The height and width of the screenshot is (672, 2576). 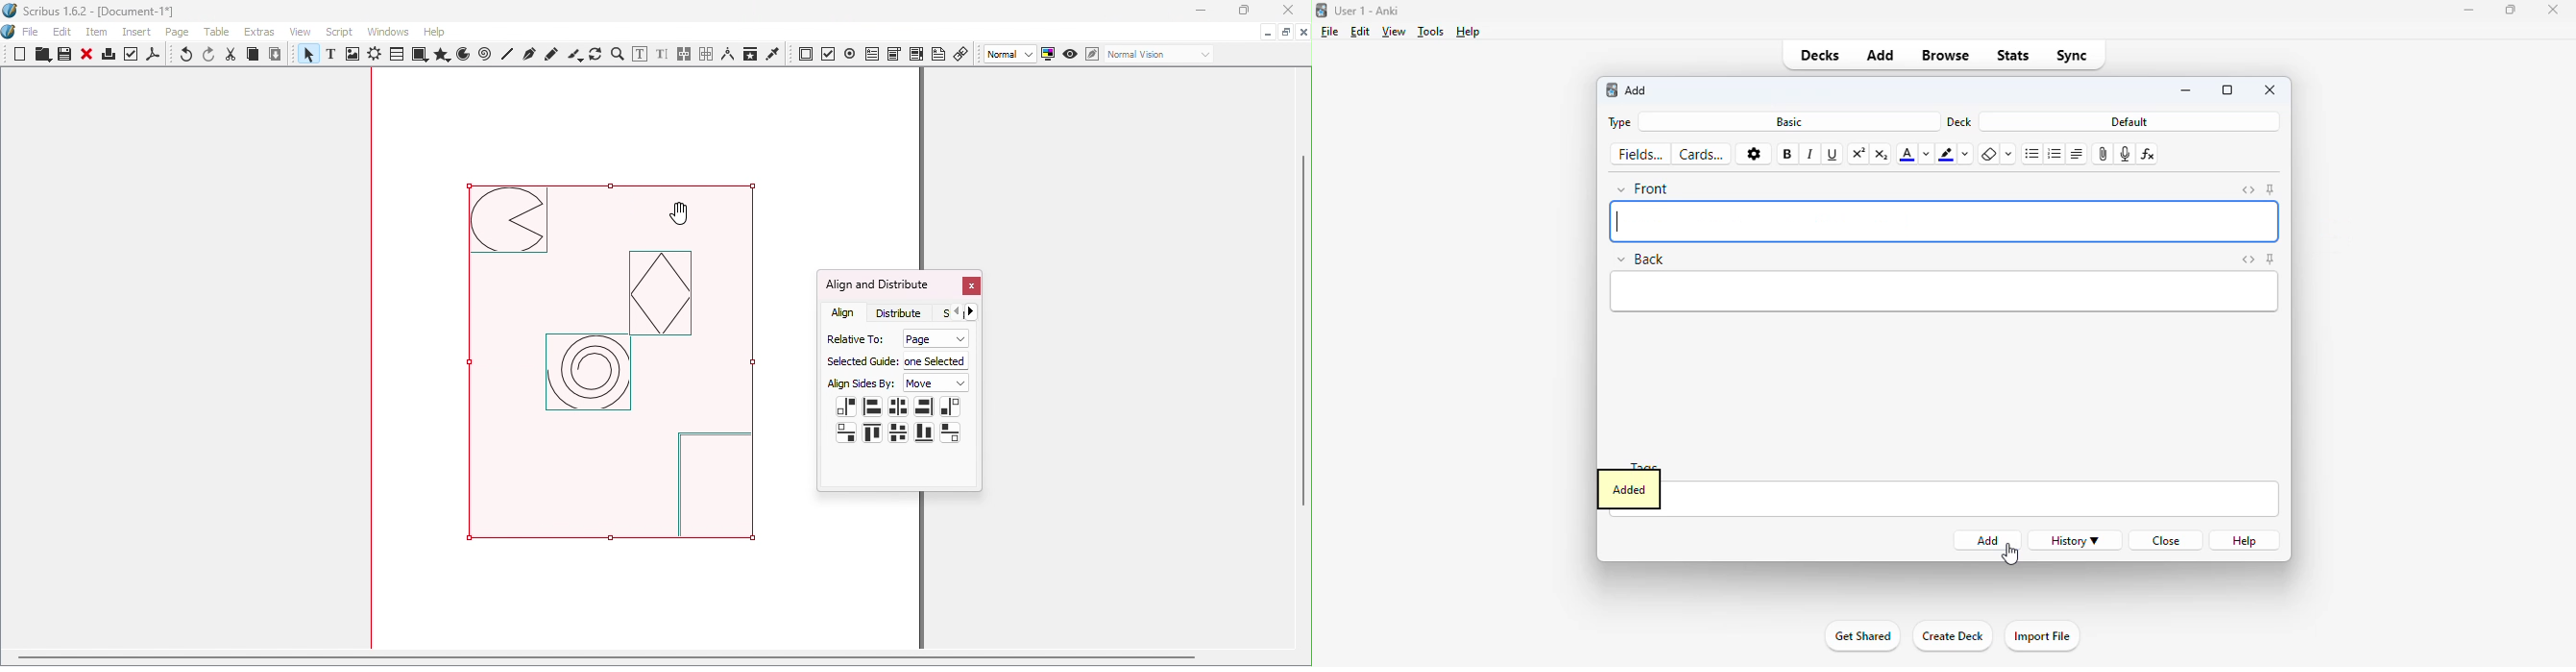 I want to click on Edit text with story editor, so click(x=662, y=55).